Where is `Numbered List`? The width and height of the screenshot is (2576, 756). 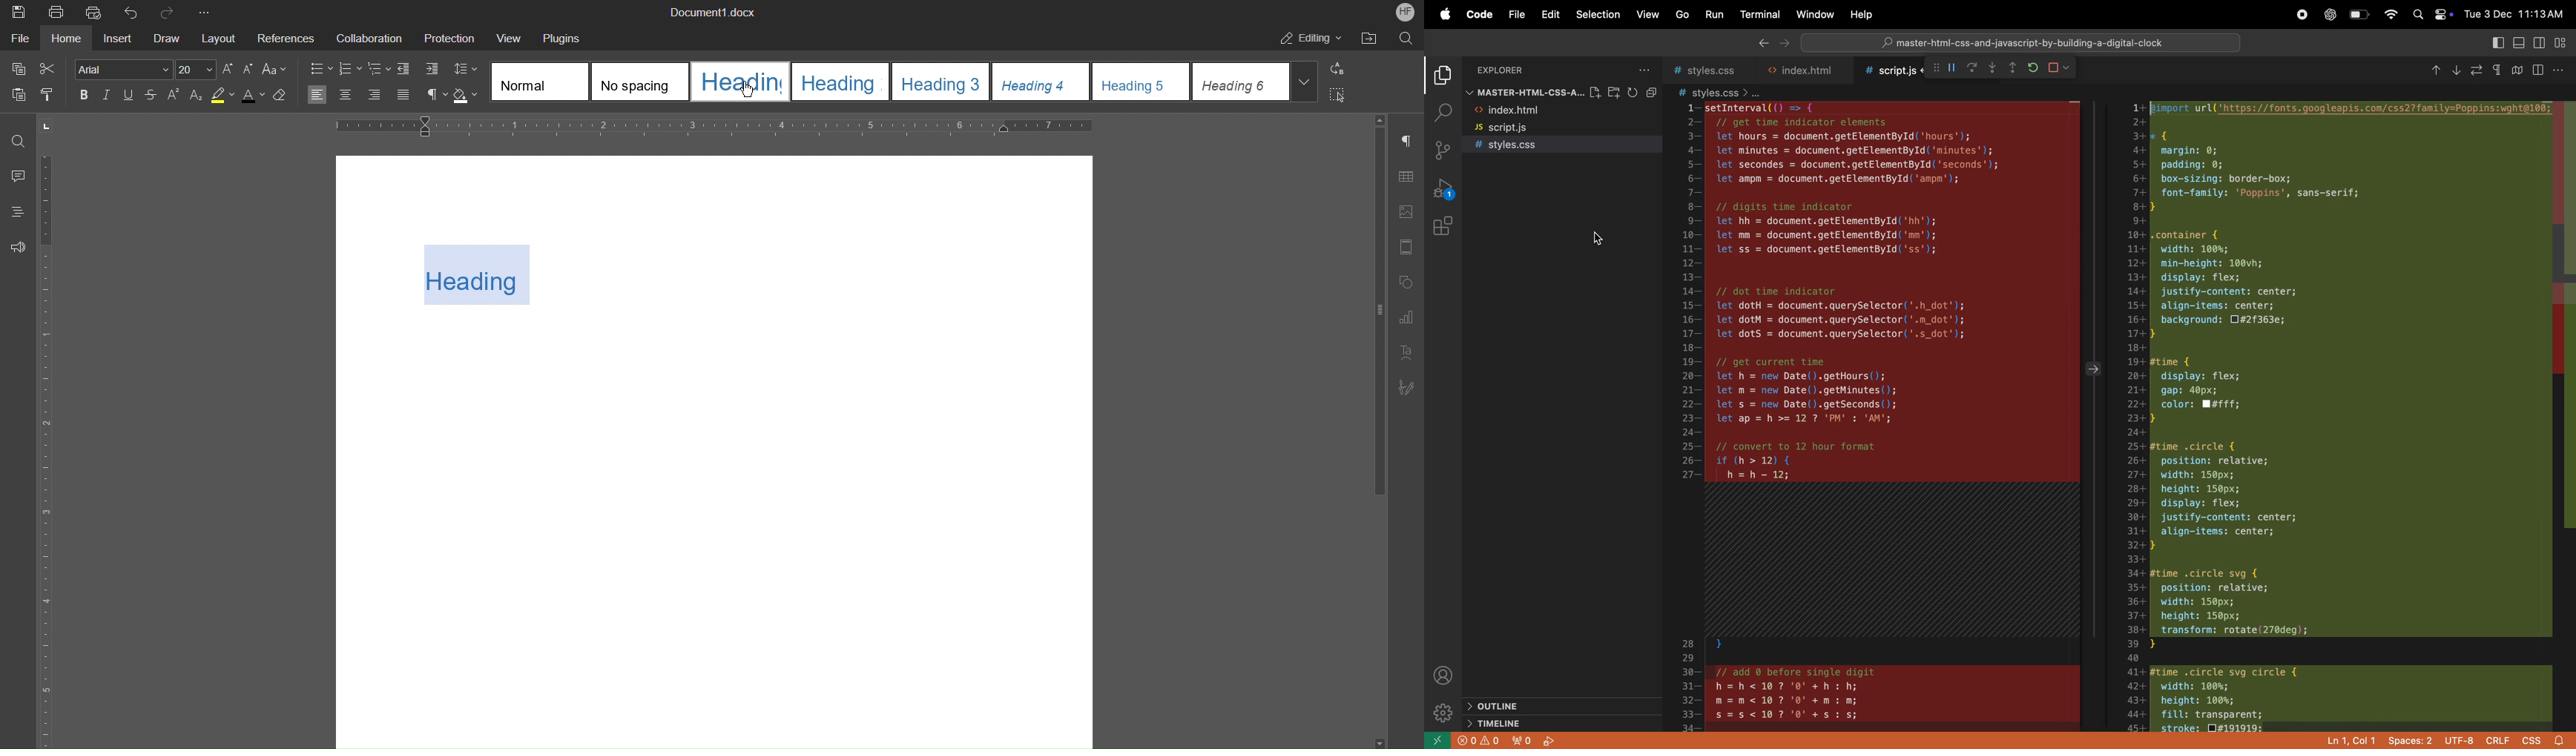 Numbered List is located at coordinates (349, 69).